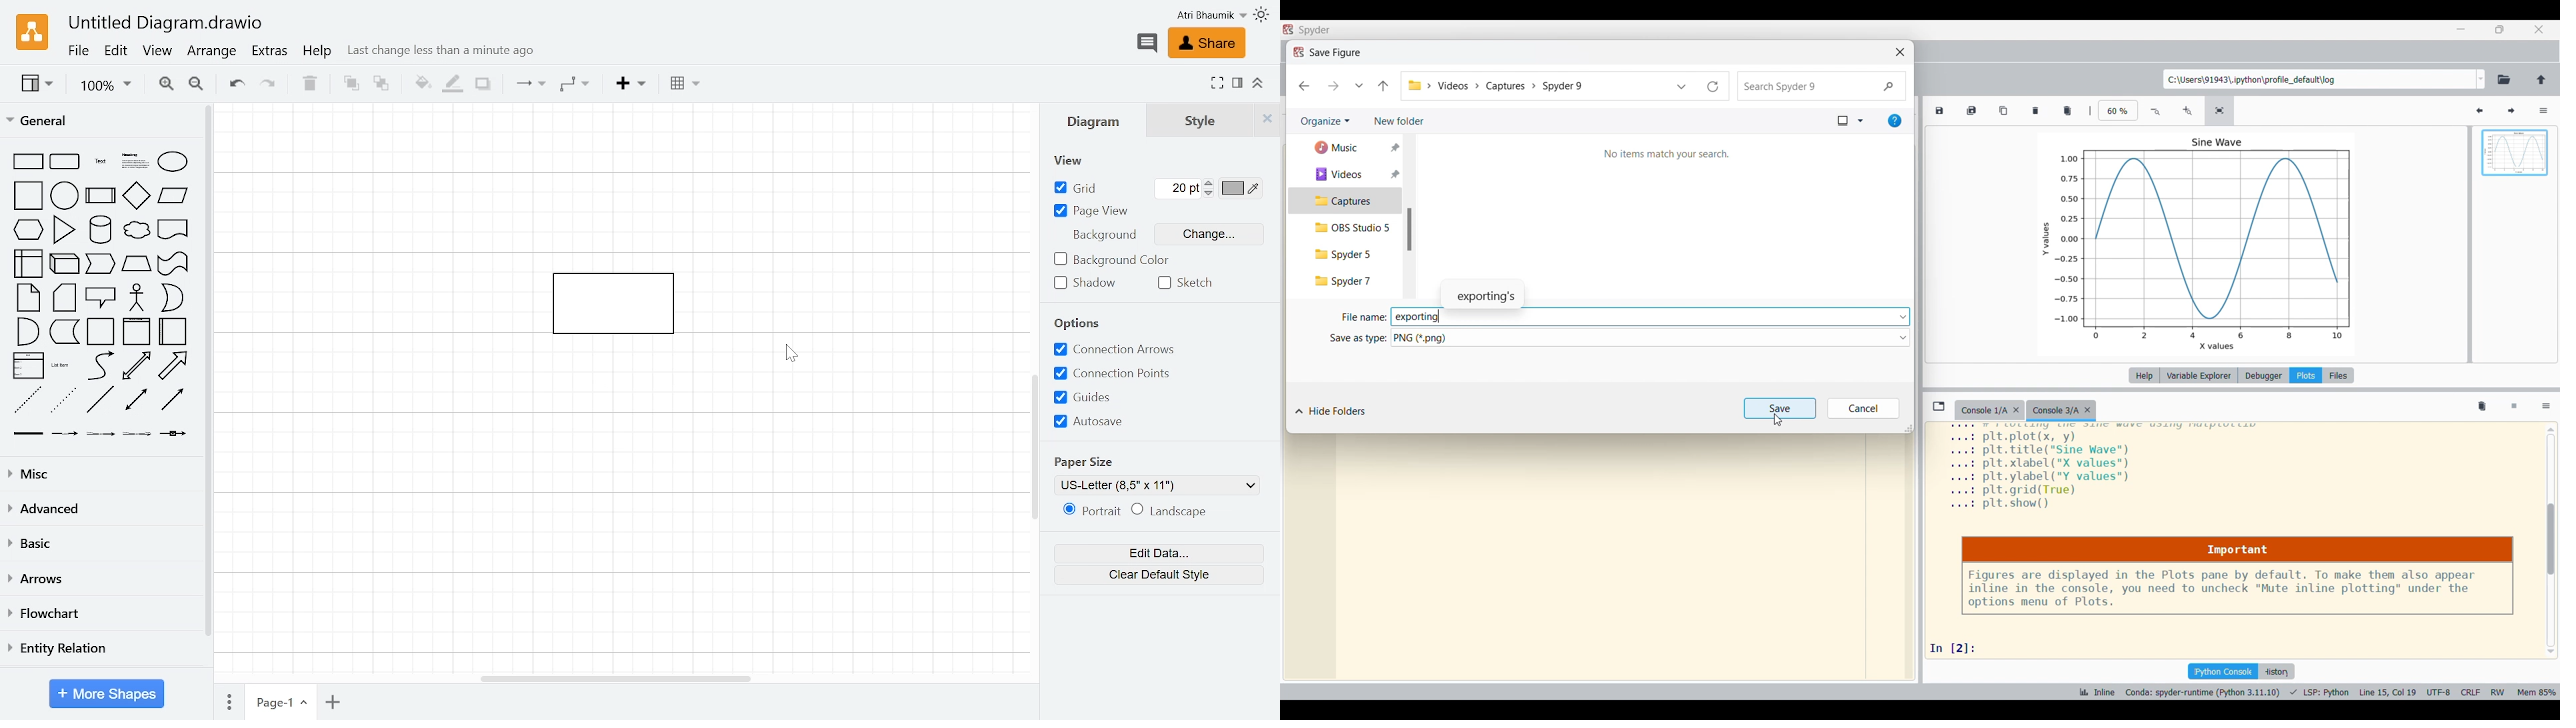 Image resolution: width=2576 pixels, height=728 pixels. Describe the element at coordinates (1989, 411) in the screenshot. I see `Older tab` at that location.